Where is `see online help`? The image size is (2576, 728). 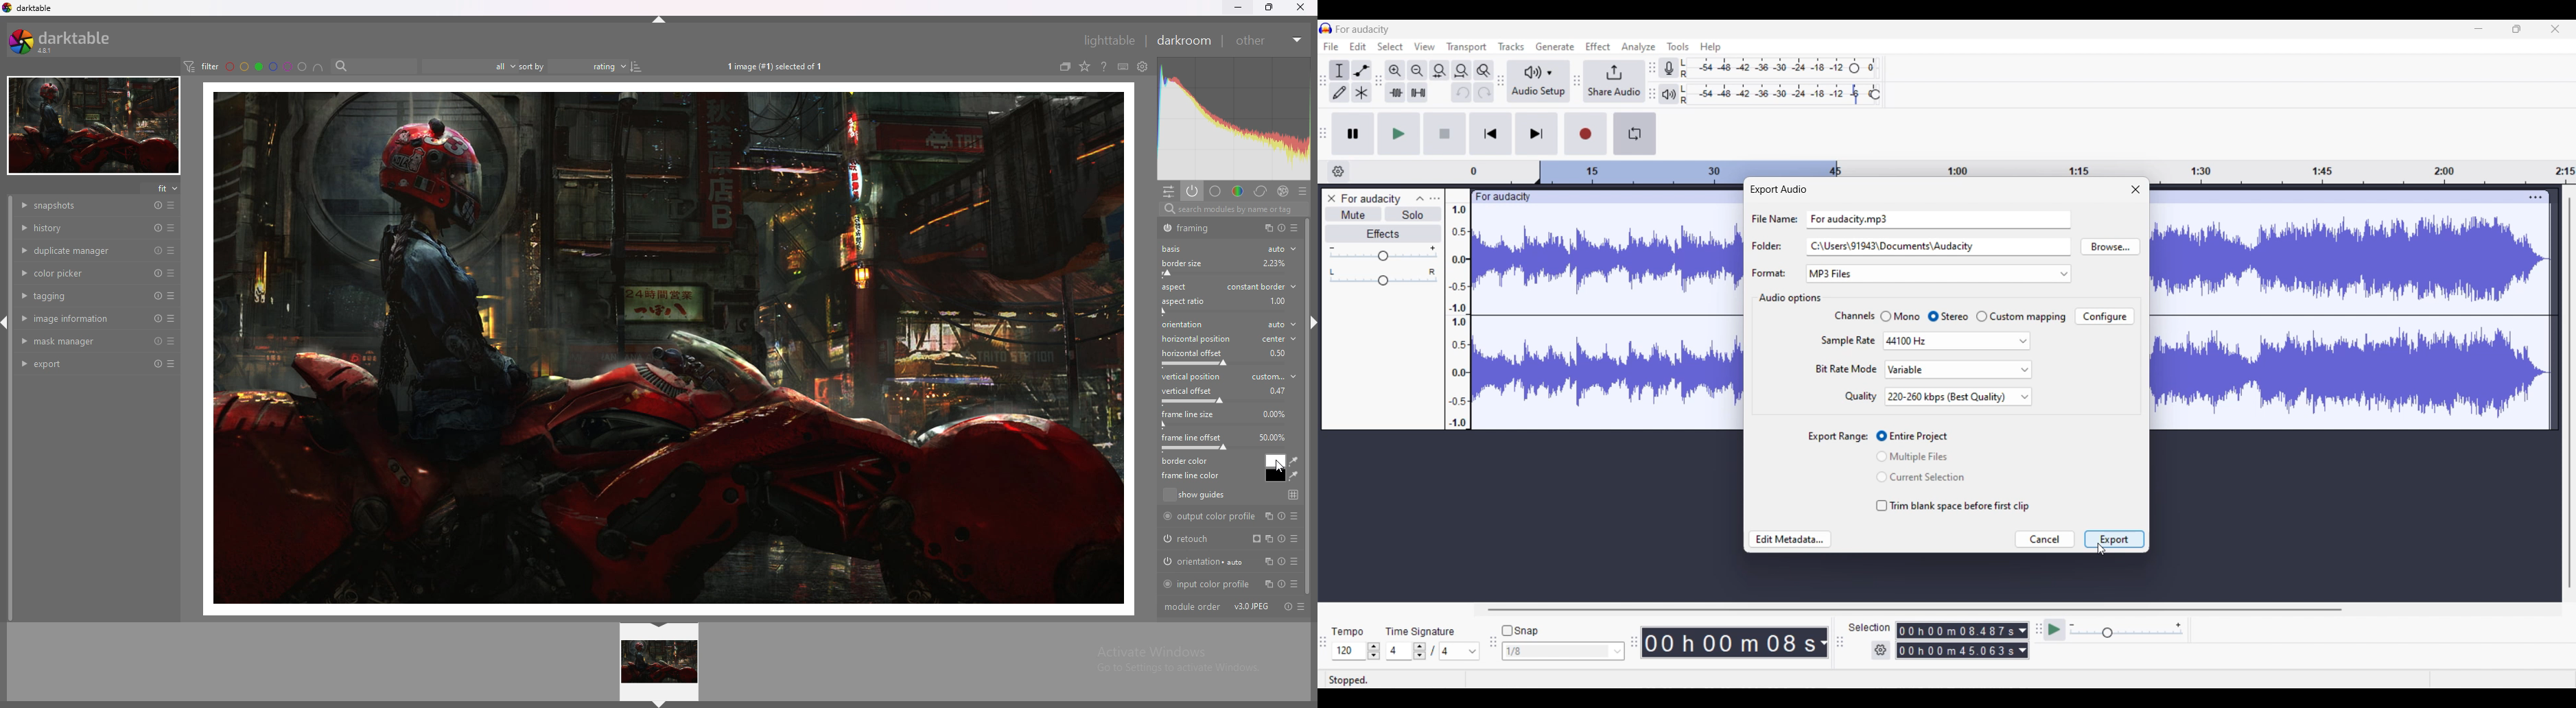 see online help is located at coordinates (1104, 66).